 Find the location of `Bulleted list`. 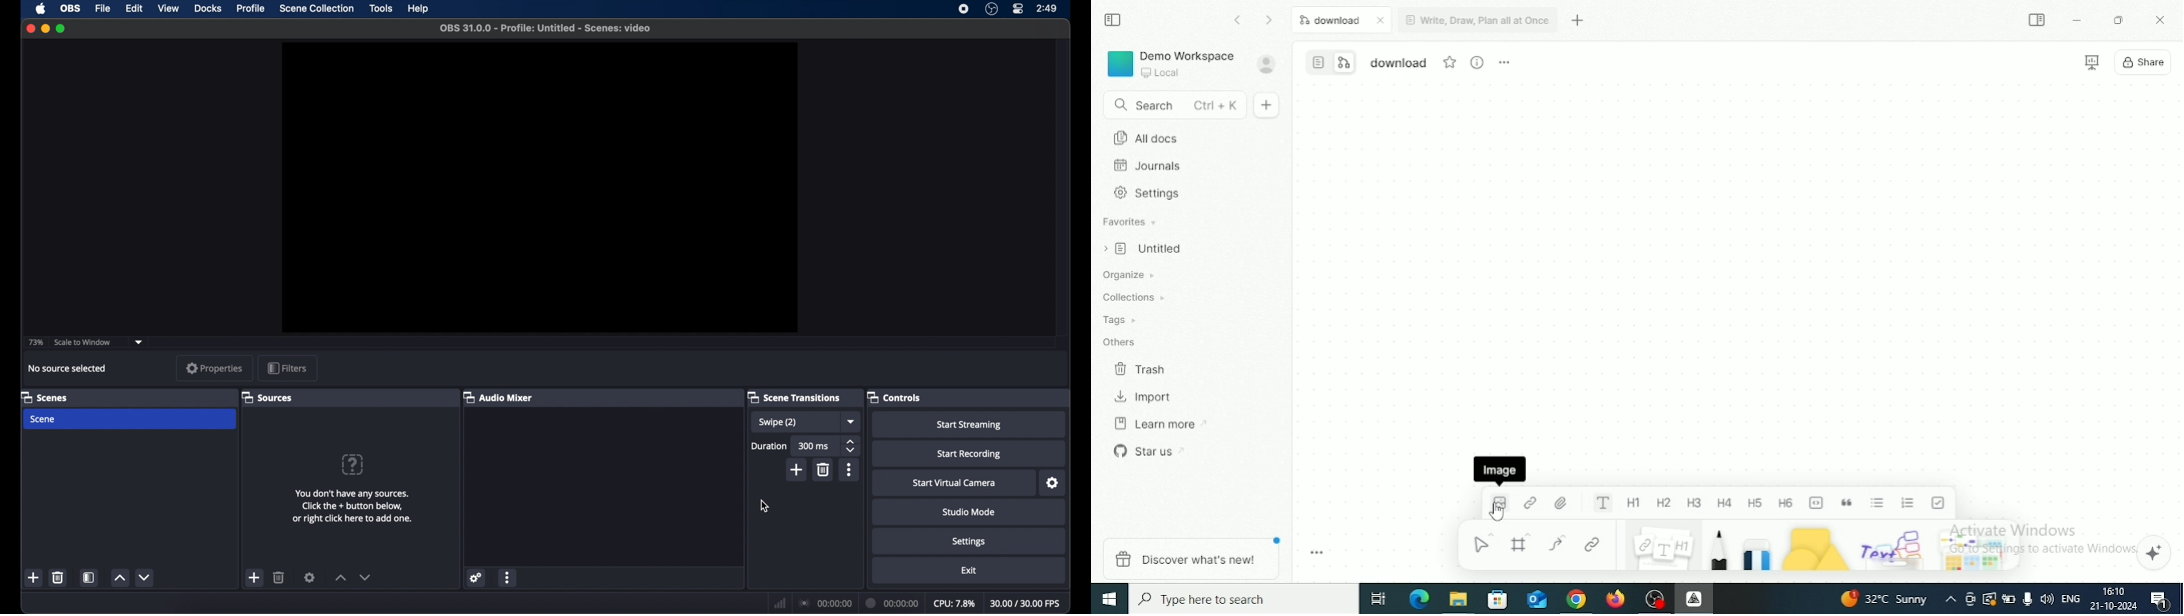

Bulleted list is located at coordinates (1878, 503).